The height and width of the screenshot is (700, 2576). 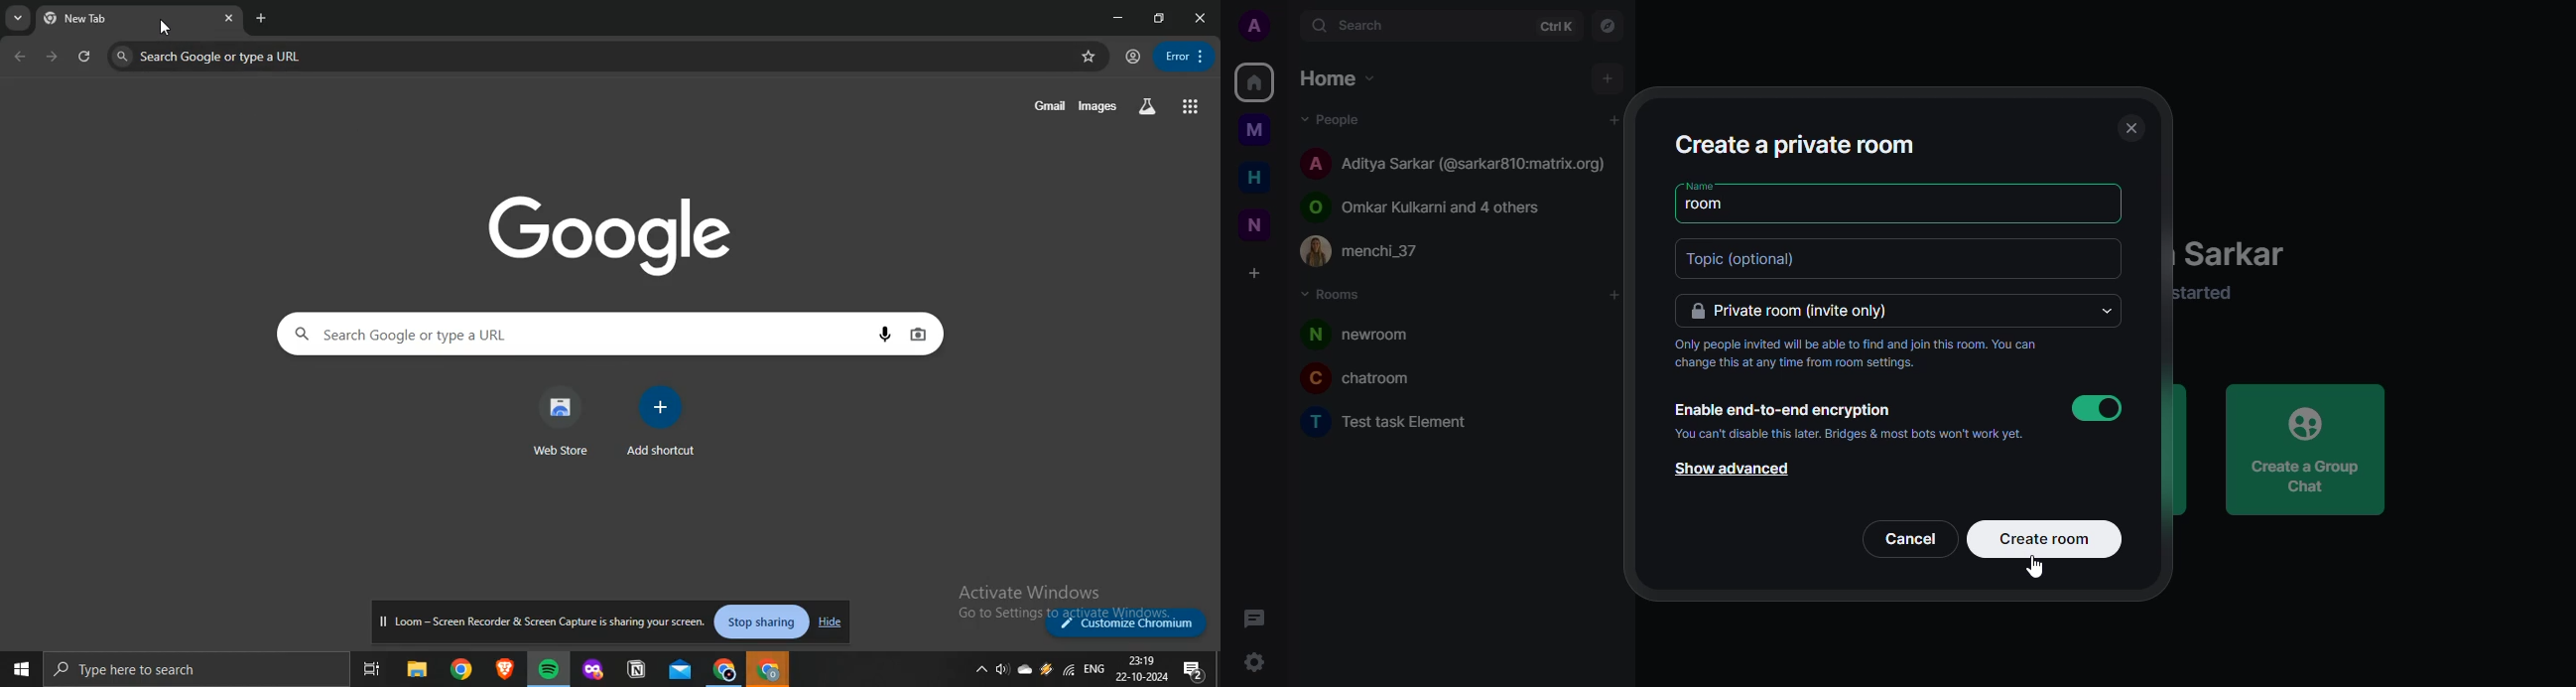 What do you see at coordinates (1046, 669) in the screenshot?
I see `winamp` at bounding box center [1046, 669].